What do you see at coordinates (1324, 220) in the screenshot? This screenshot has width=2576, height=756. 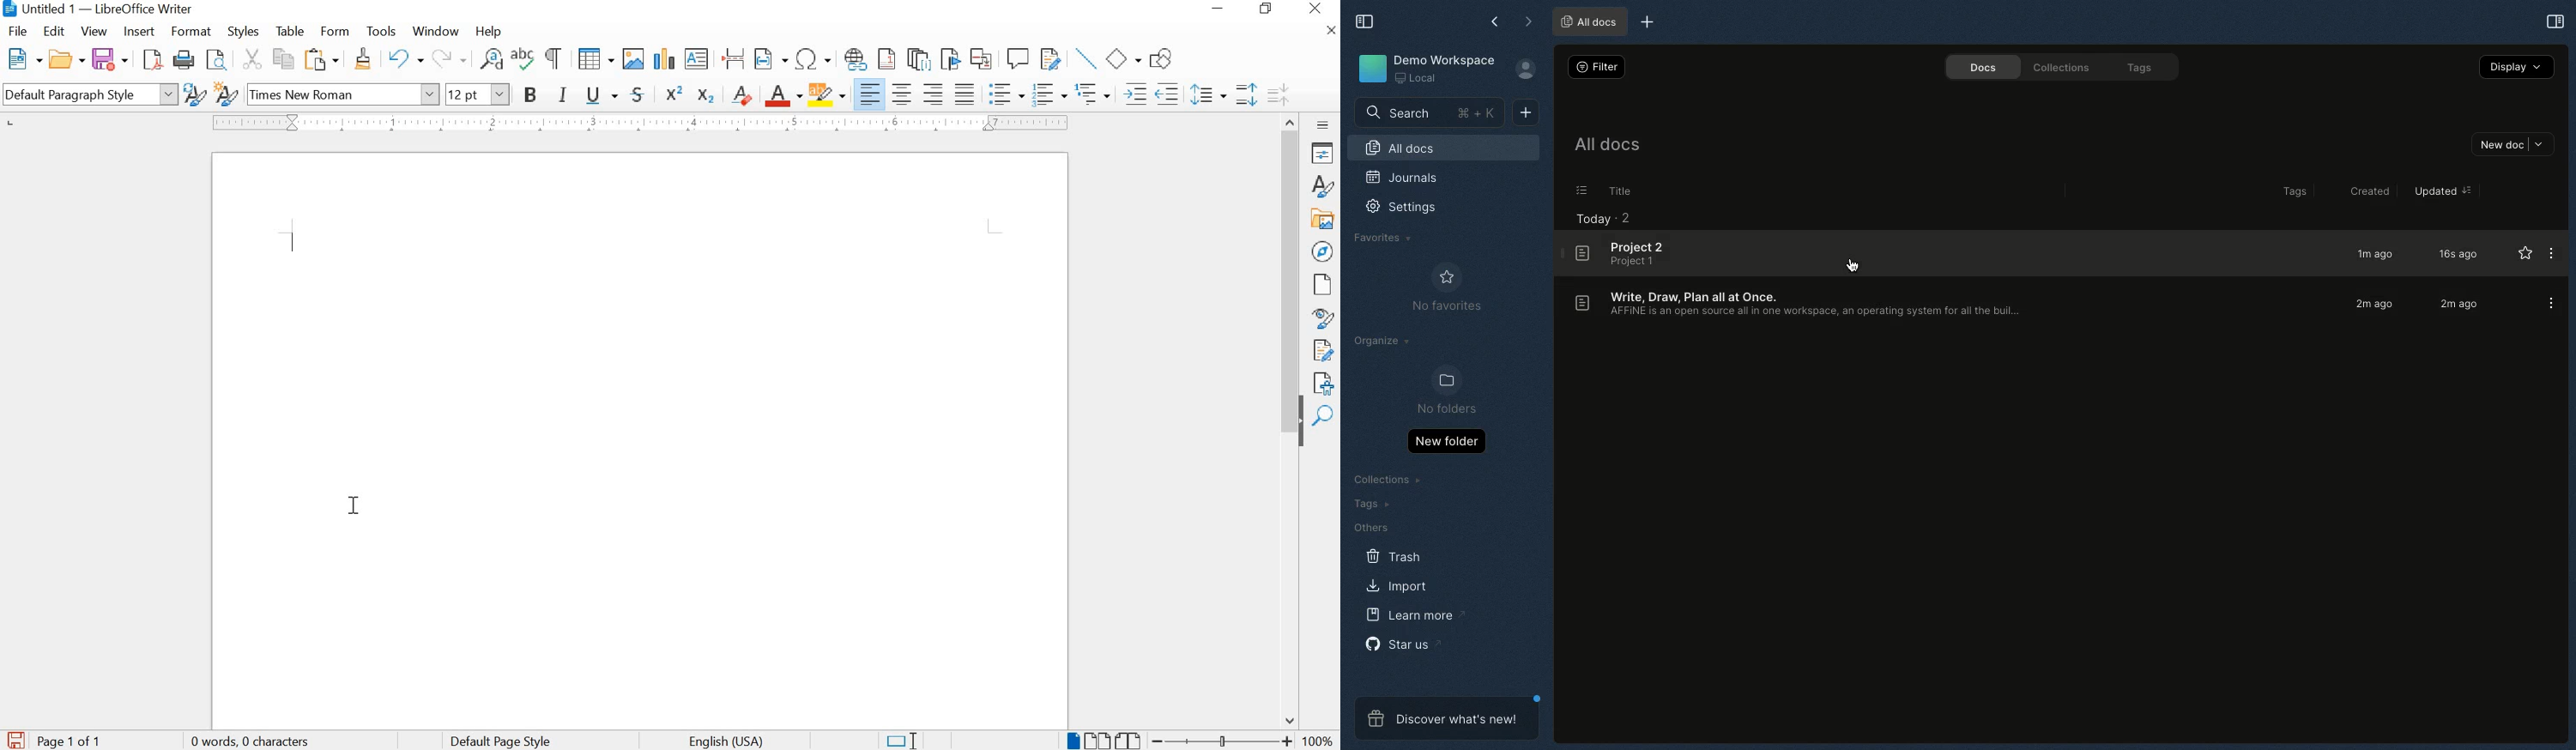 I see `GALLERY` at bounding box center [1324, 220].